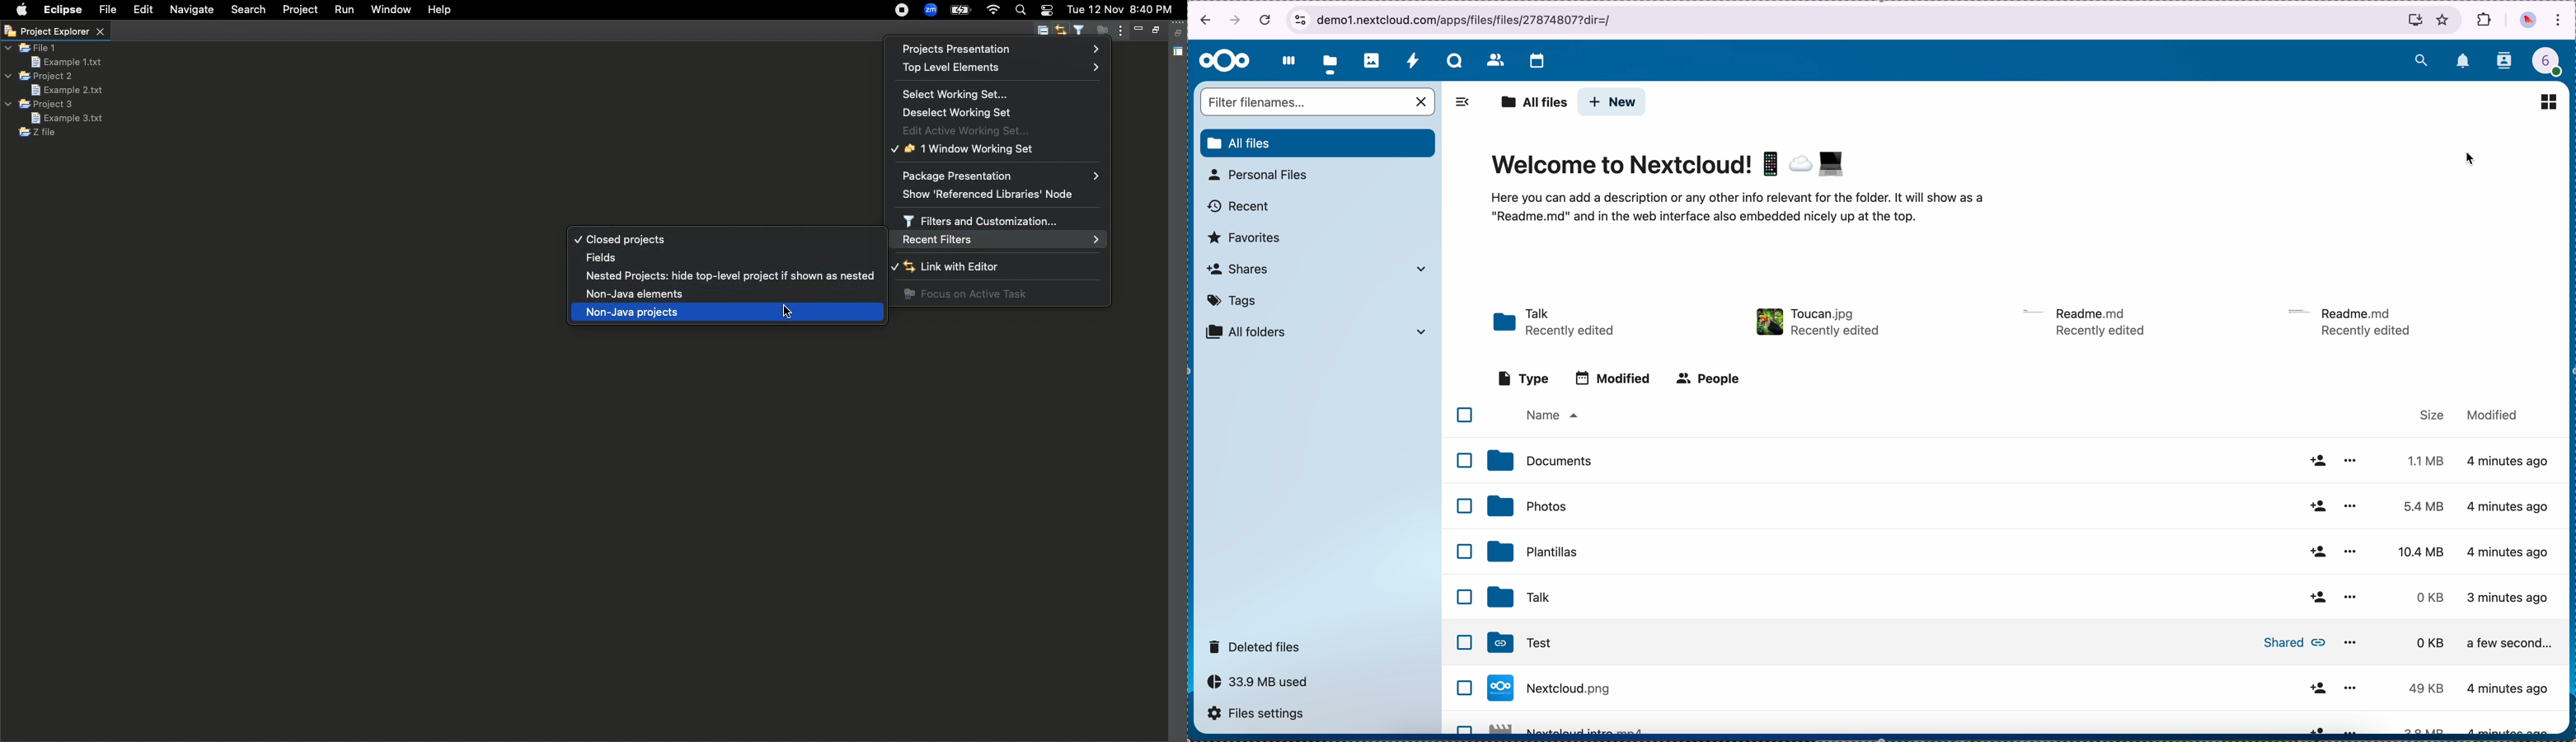 The width and height of the screenshot is (2576, 756). I want to click on Nextcloud file, so click(1568, 692).